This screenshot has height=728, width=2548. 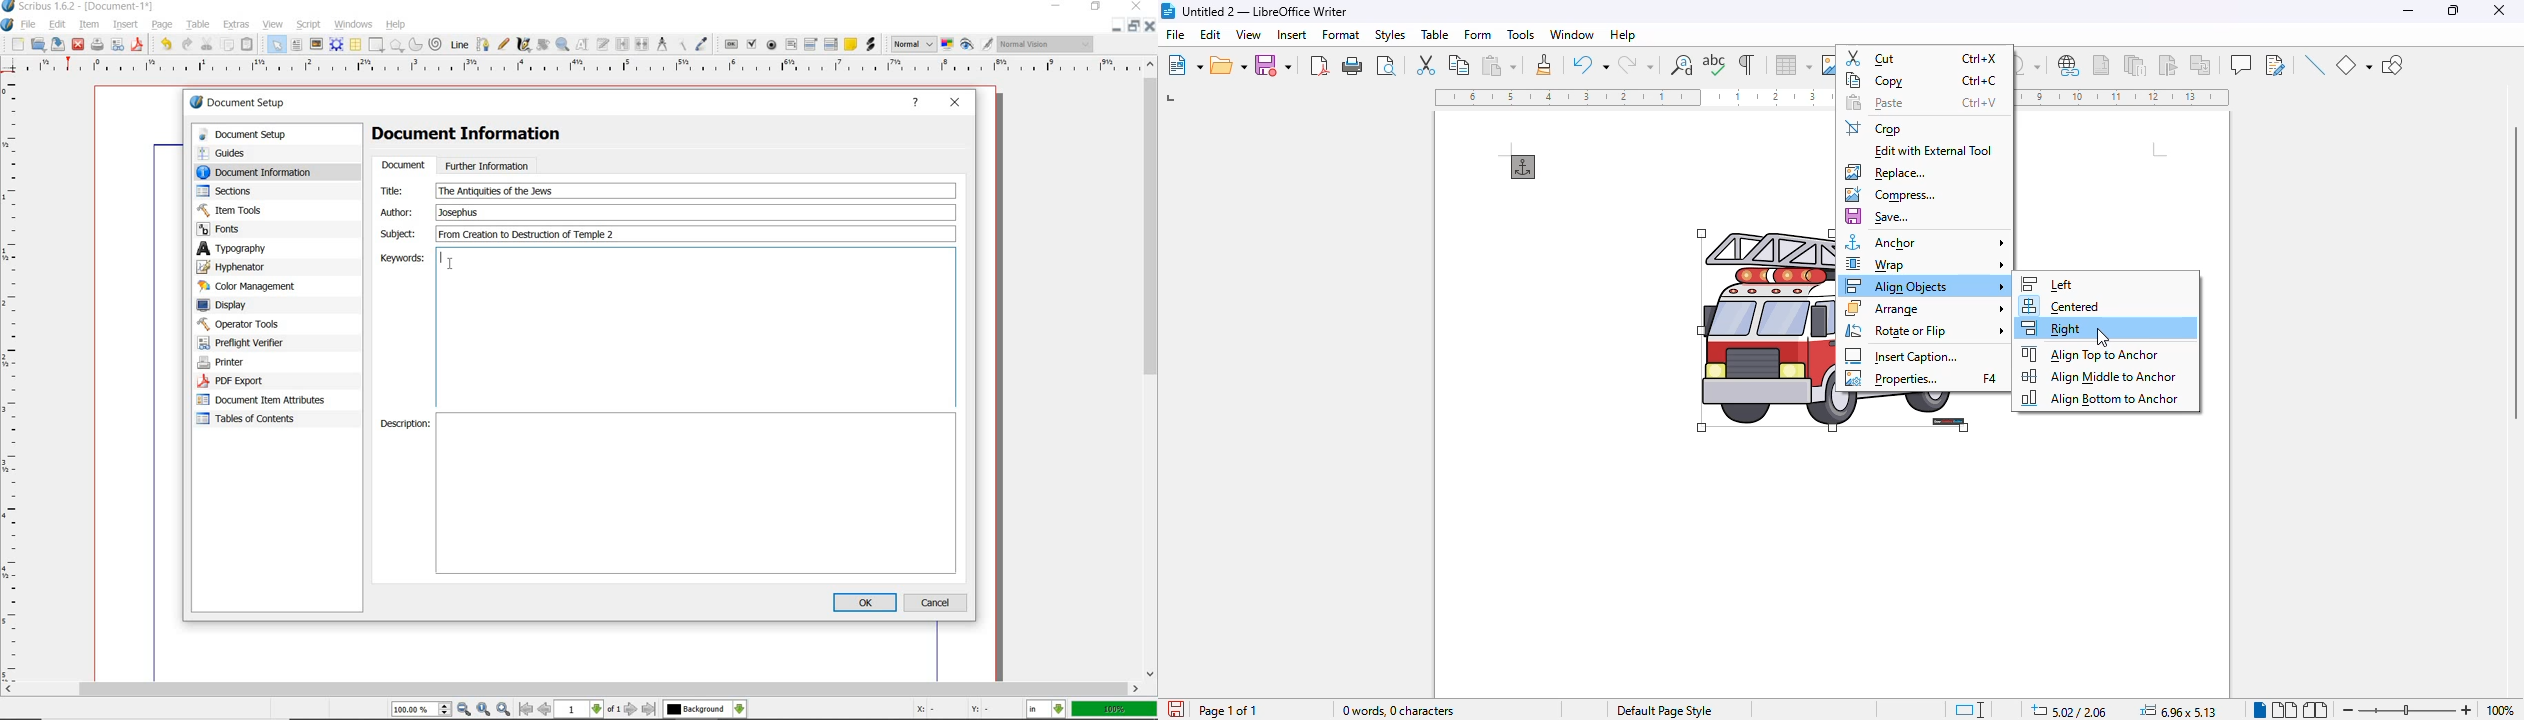 I want to click on pdf list box, so click(x=830, y=44).